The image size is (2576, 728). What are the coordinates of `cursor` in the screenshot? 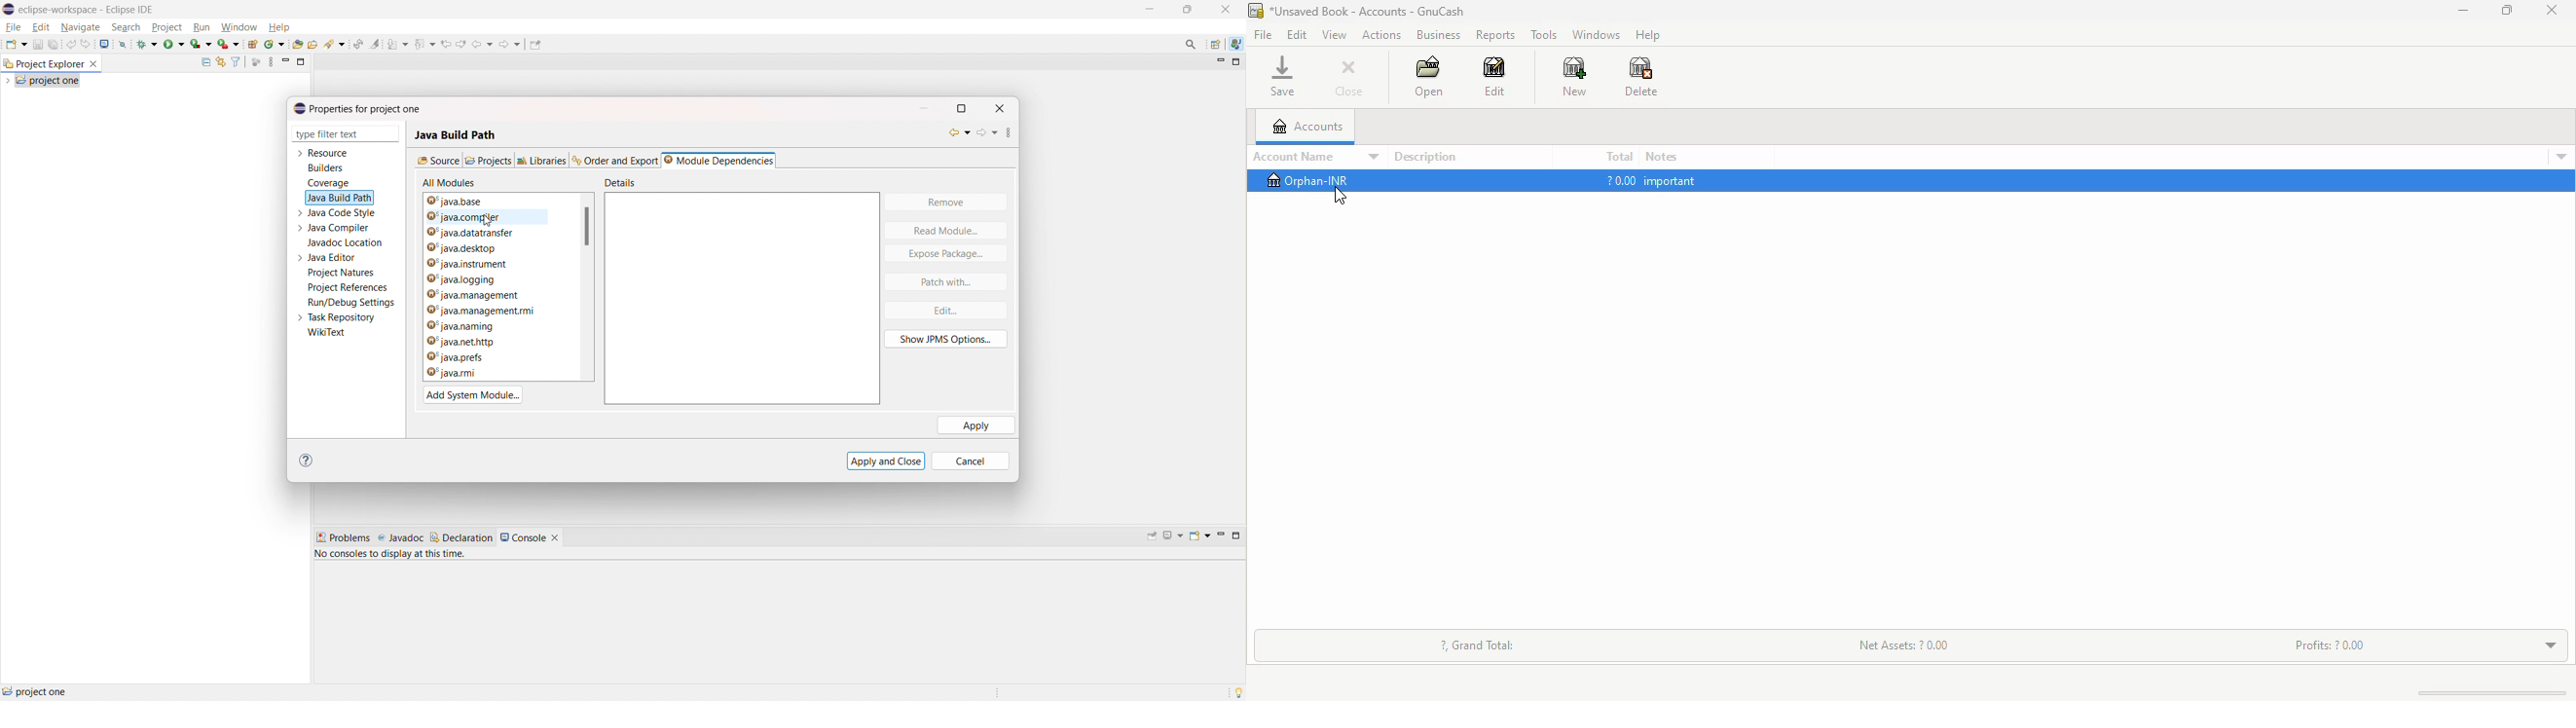 It's located at (1341, 197).